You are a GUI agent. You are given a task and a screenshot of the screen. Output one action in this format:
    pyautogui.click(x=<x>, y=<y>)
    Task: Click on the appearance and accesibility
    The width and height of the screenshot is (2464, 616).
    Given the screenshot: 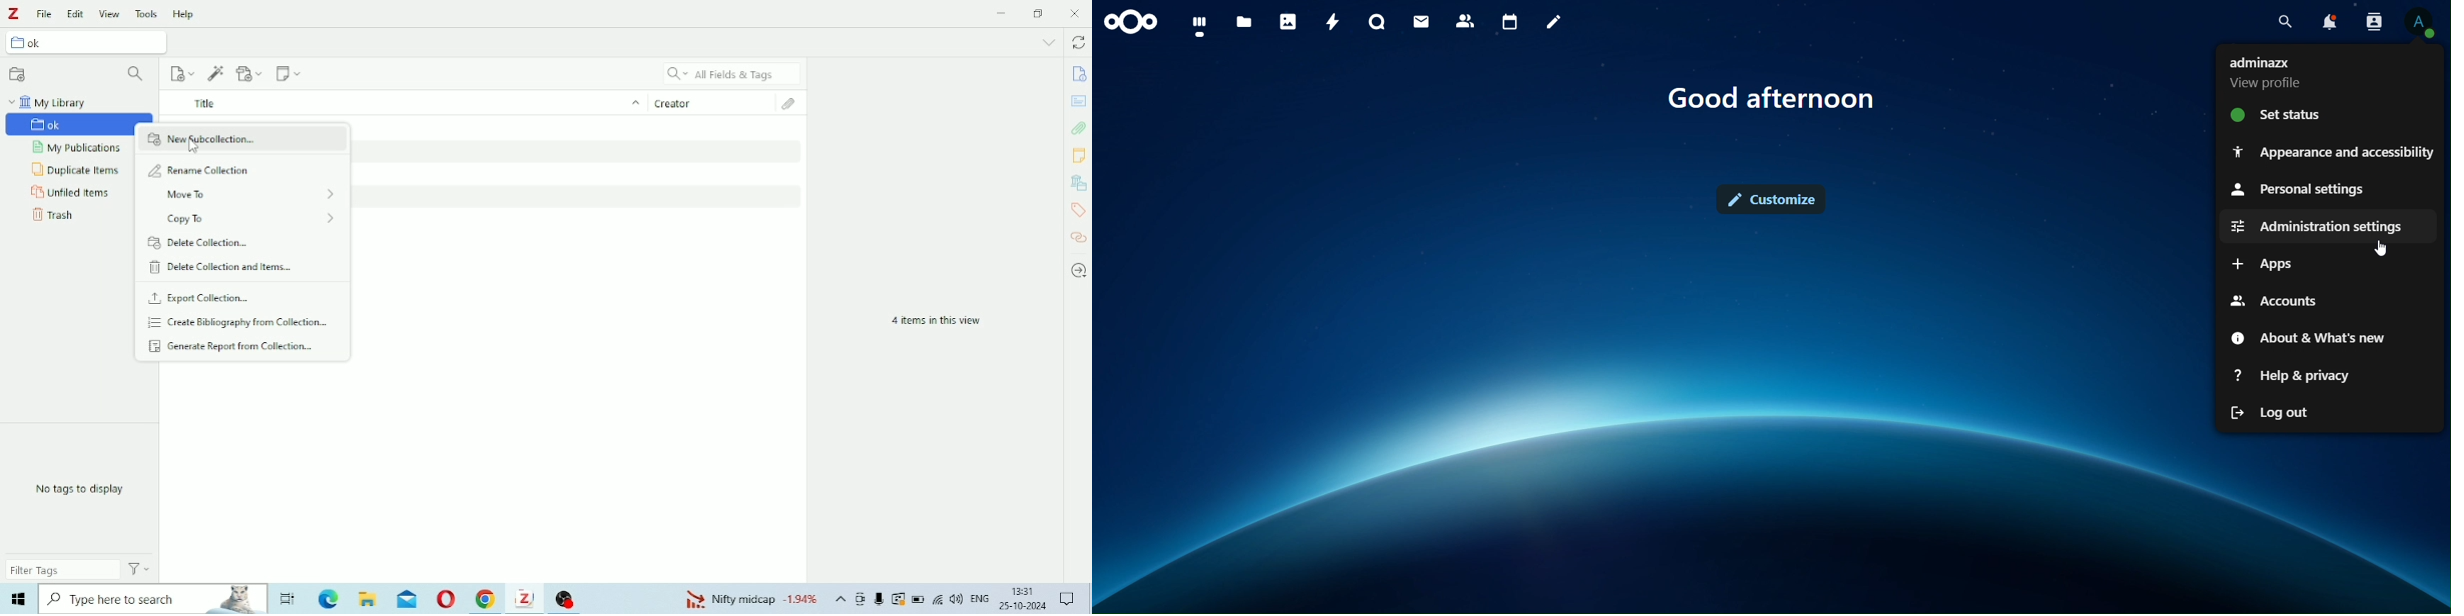 What is the action you would take?
    pyautogui.click(x=2331, y=150)
    